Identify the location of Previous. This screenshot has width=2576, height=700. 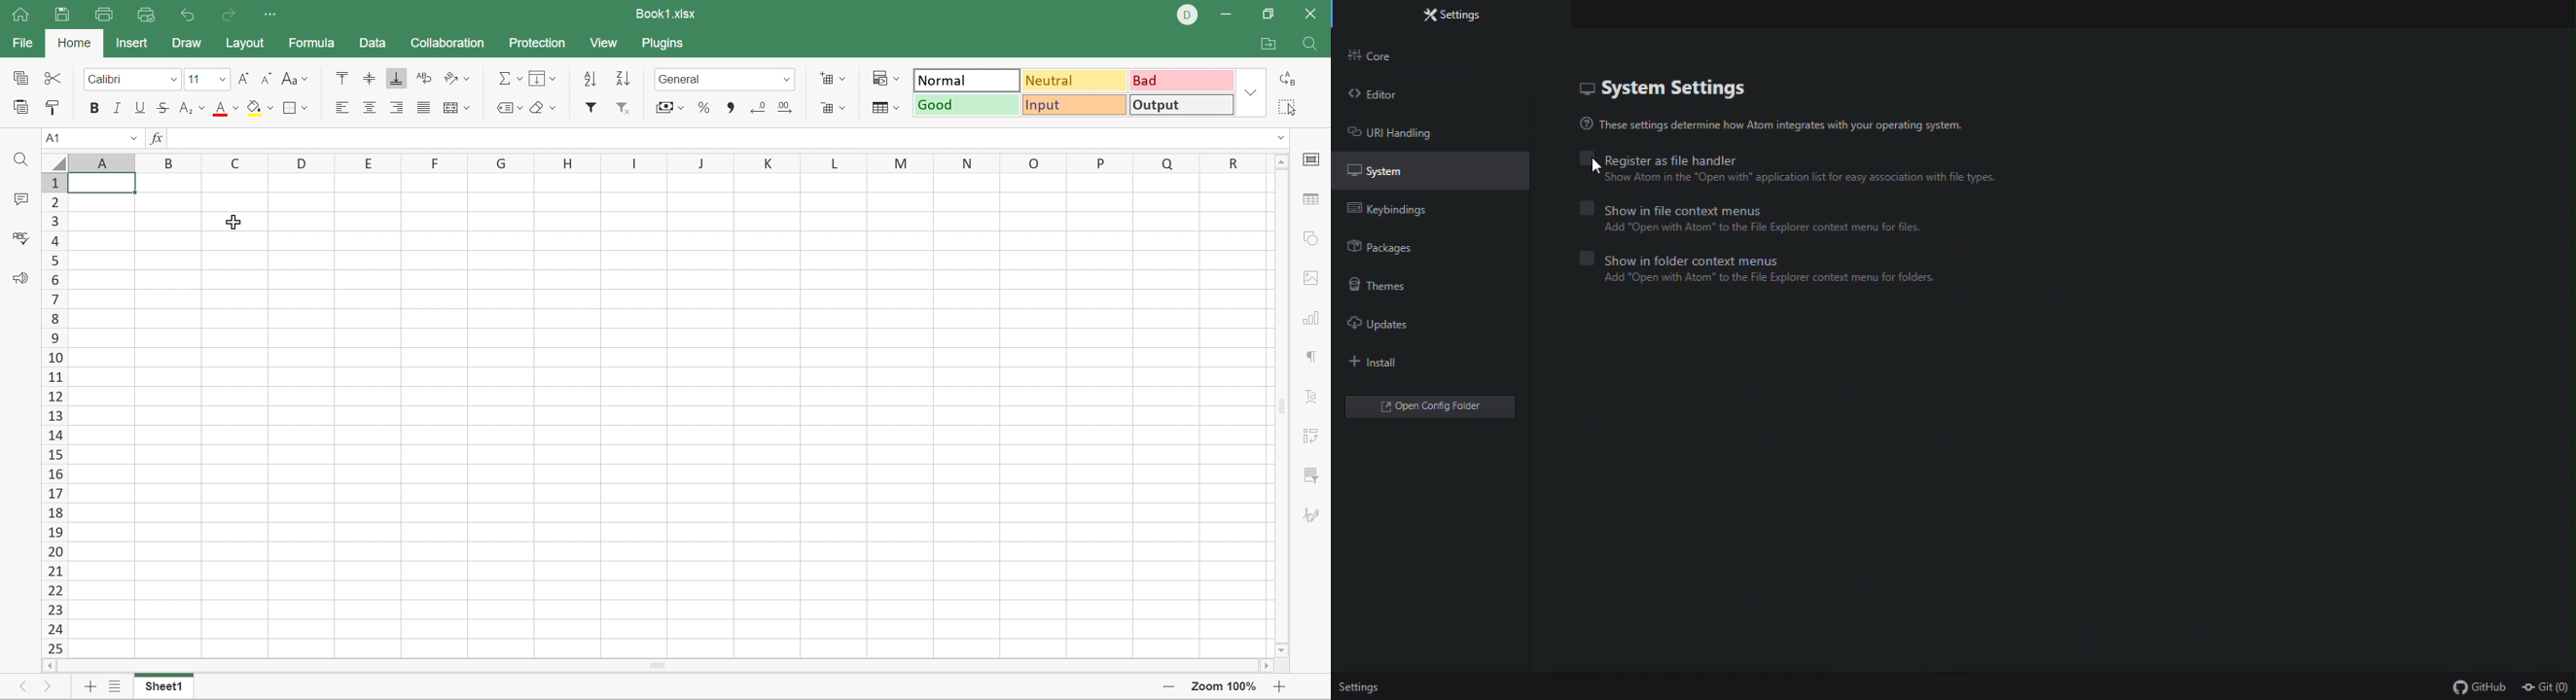
(19, 686).